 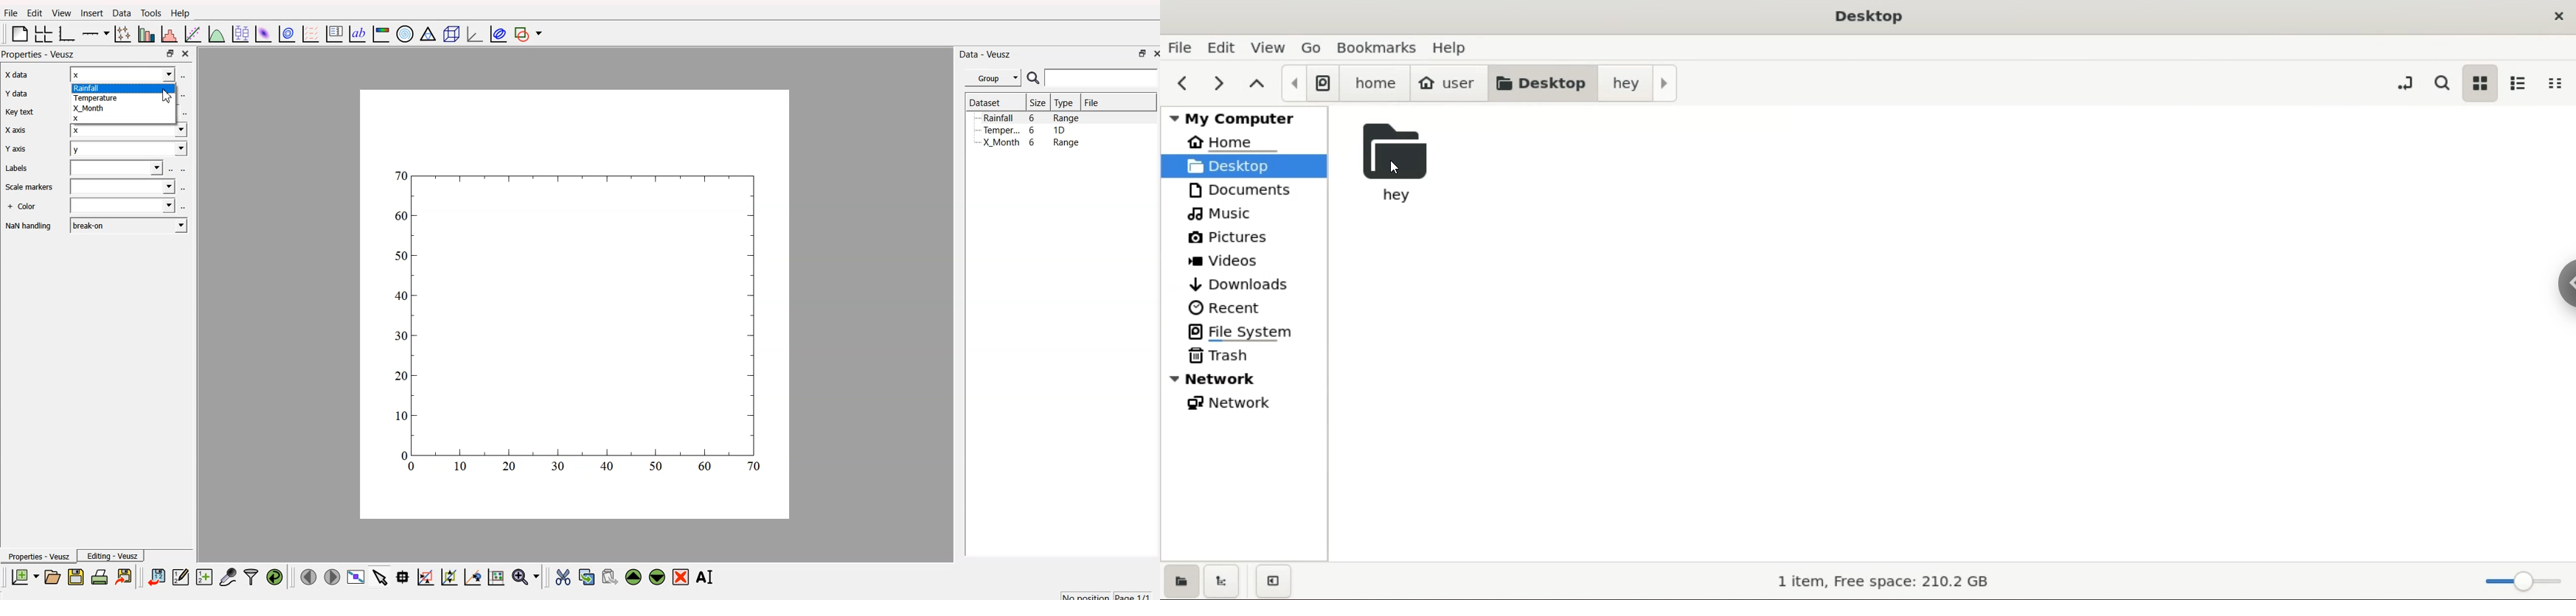 What do you see at coordinates (356, 35) in the screenshot?
I see `text label` at bounding box center [356, 35].